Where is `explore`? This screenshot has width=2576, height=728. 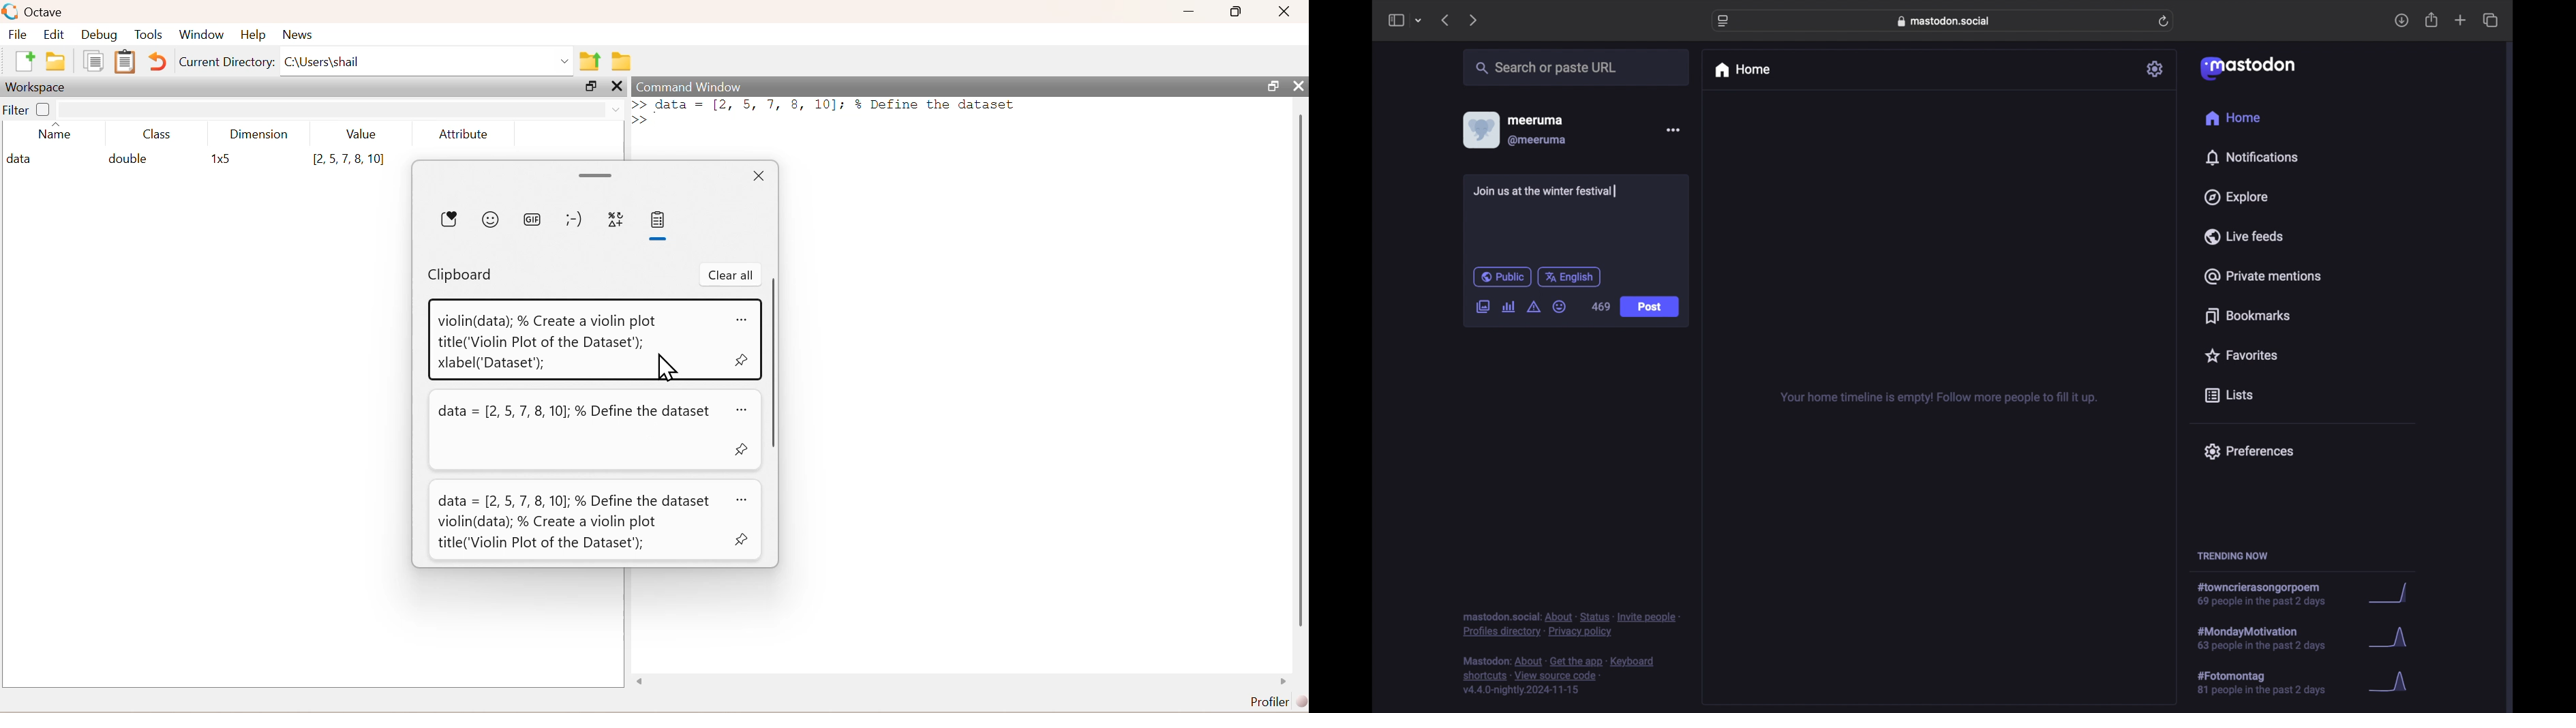 explore is located at coordinates (2235, 197).